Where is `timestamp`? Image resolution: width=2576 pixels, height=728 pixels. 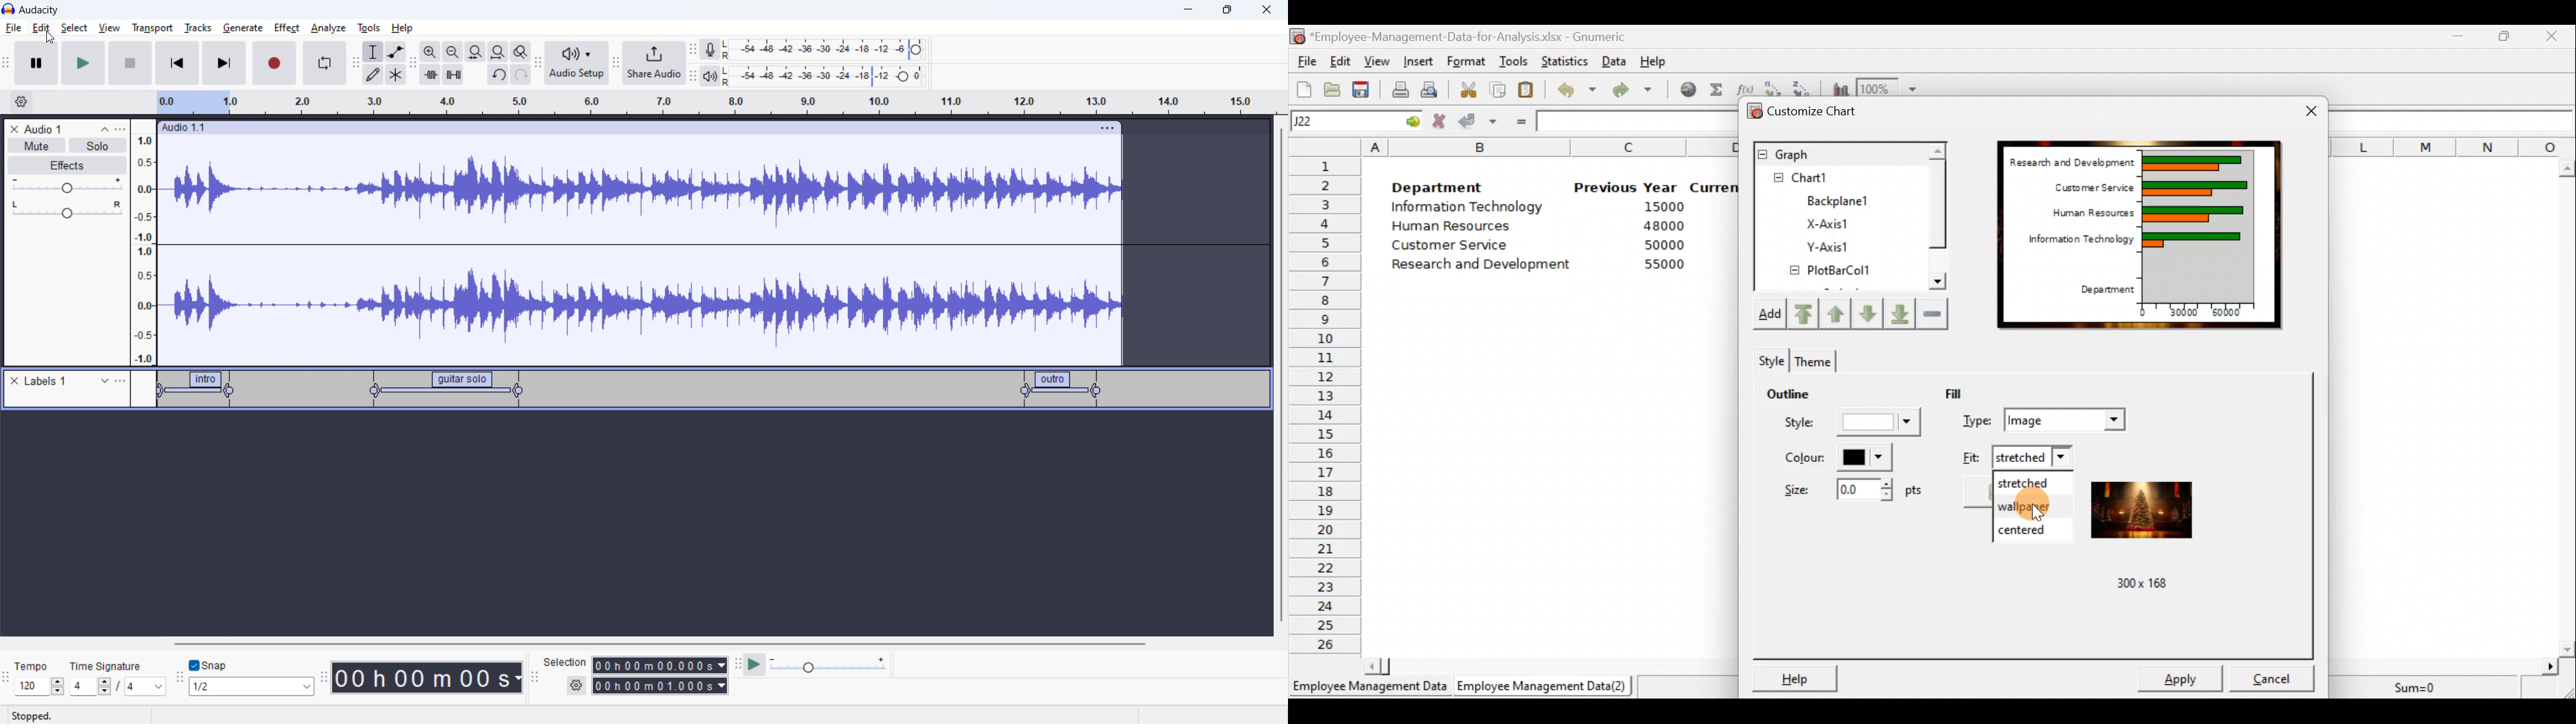
timestamp is located at coordinates (427, 676).